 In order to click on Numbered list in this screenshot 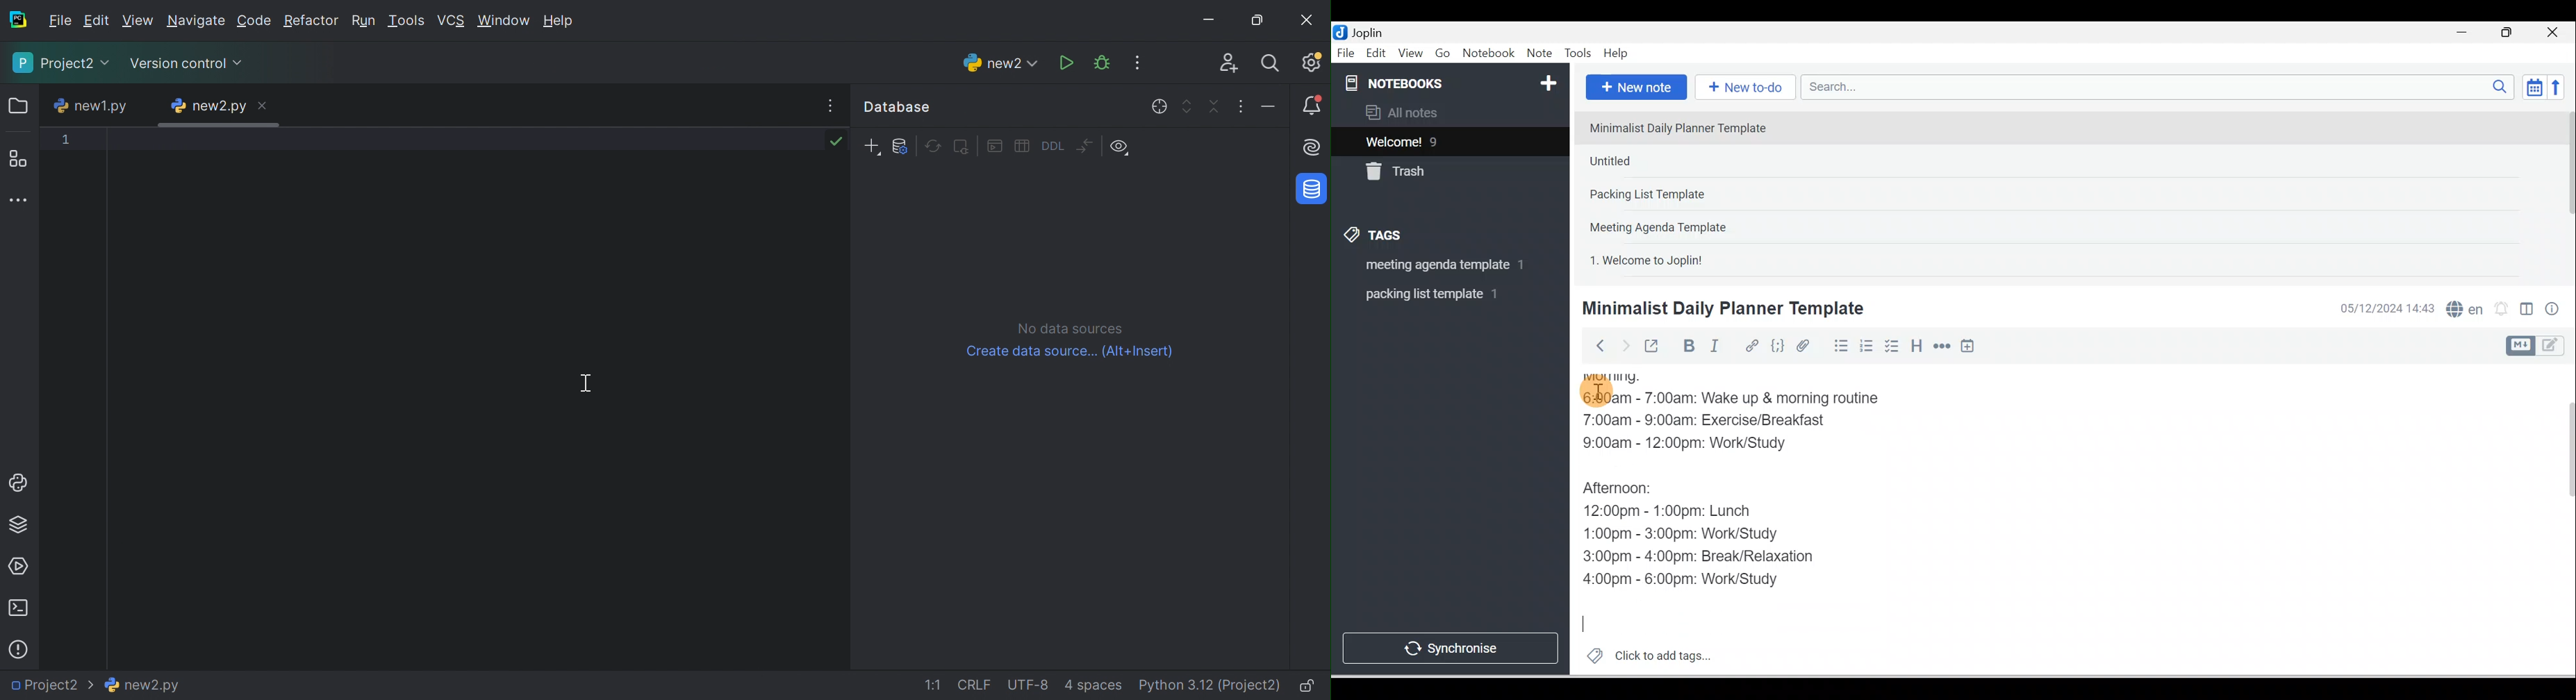, I will do `click(1867, 345)`.